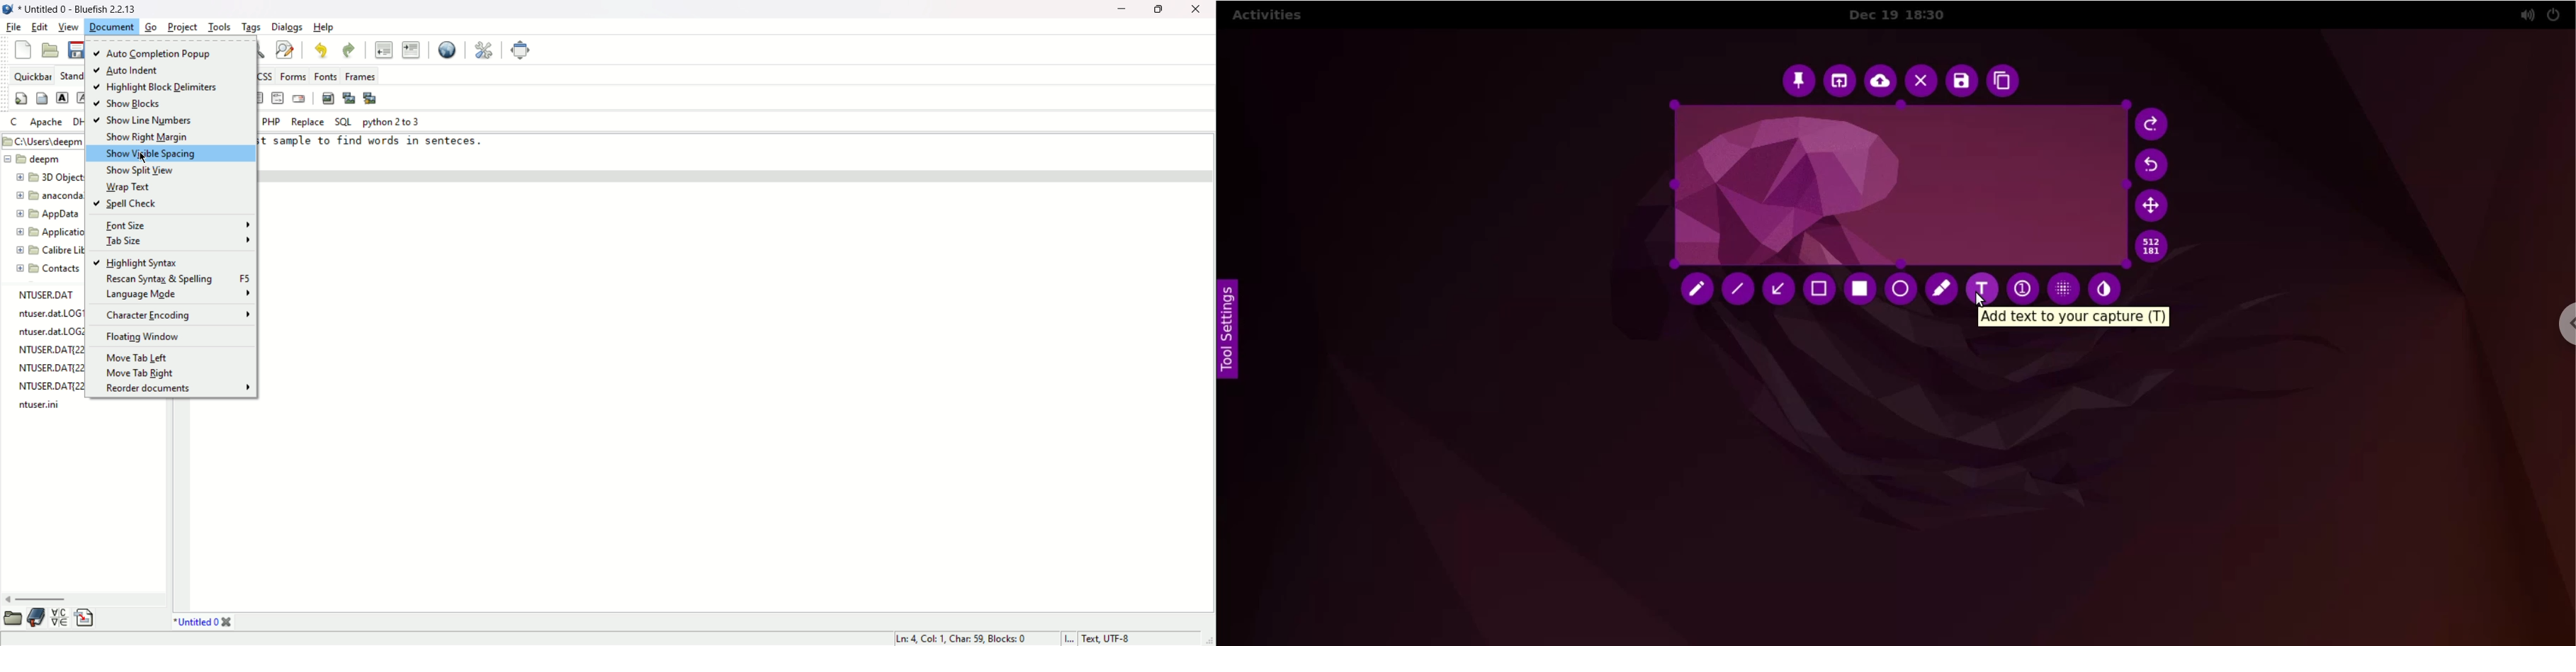 The image size is (2576, 672). Describe the element at coordinates (158, 137) in the screenshot. I see `show right margin` at that location.